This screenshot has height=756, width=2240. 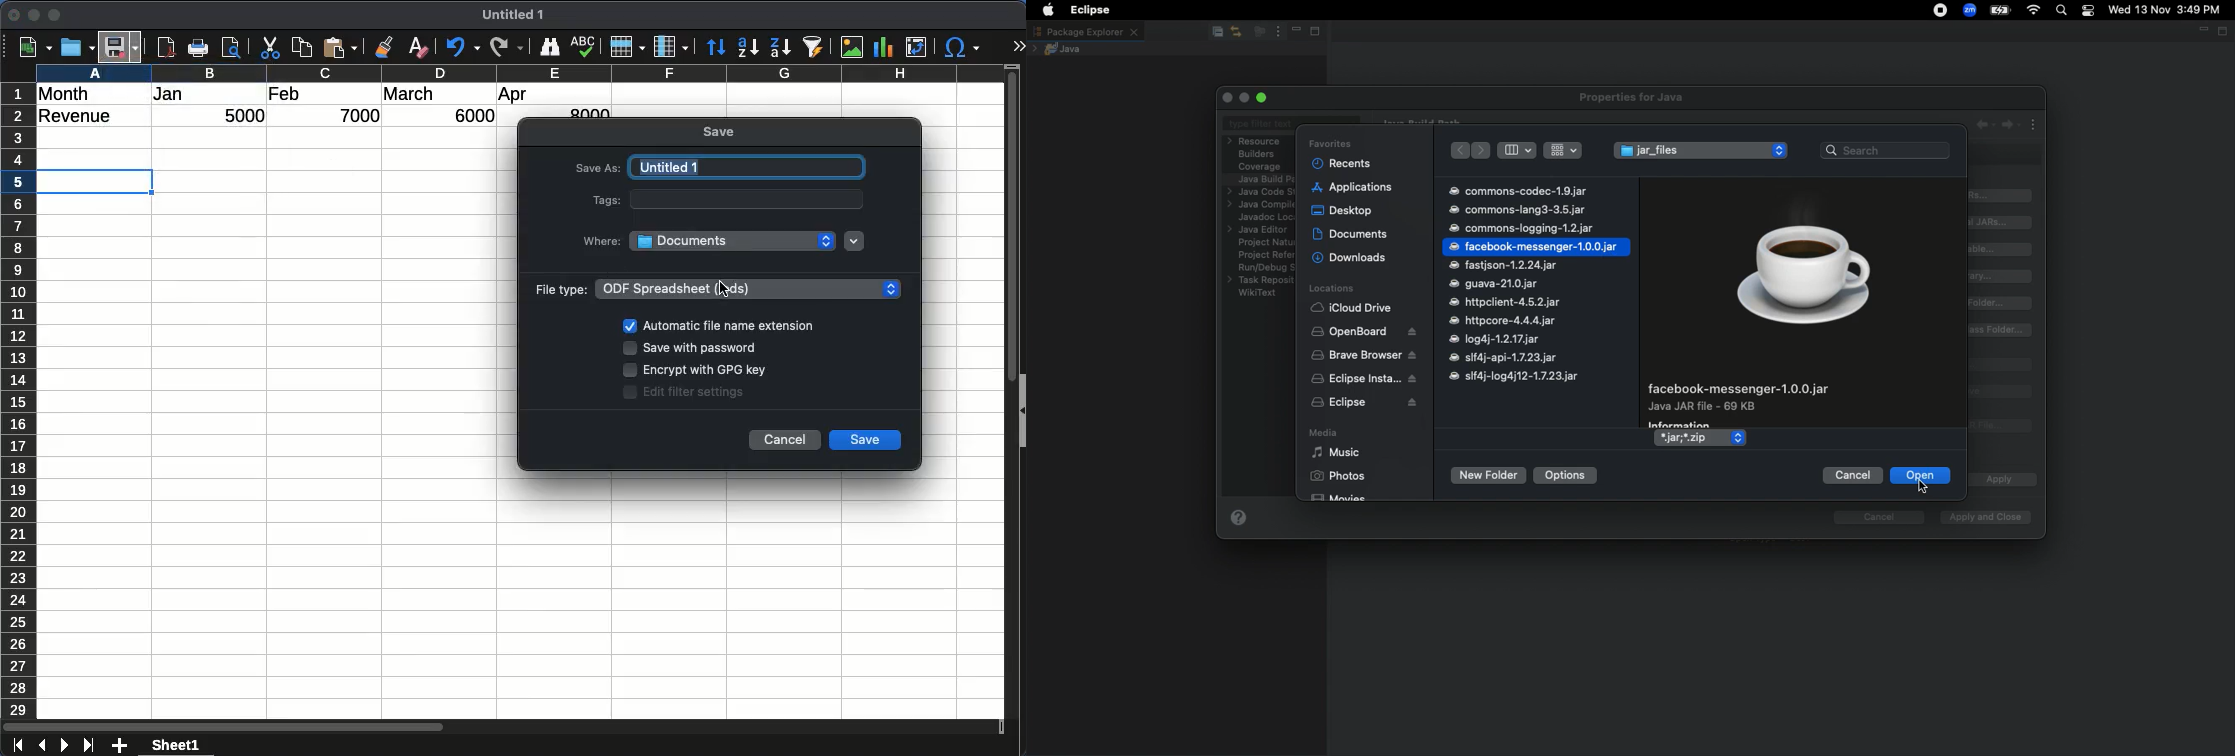 What do you see at coordinates (88, 746) in the screenshot?
I see `last sheet` at bounding box center [88, 746].